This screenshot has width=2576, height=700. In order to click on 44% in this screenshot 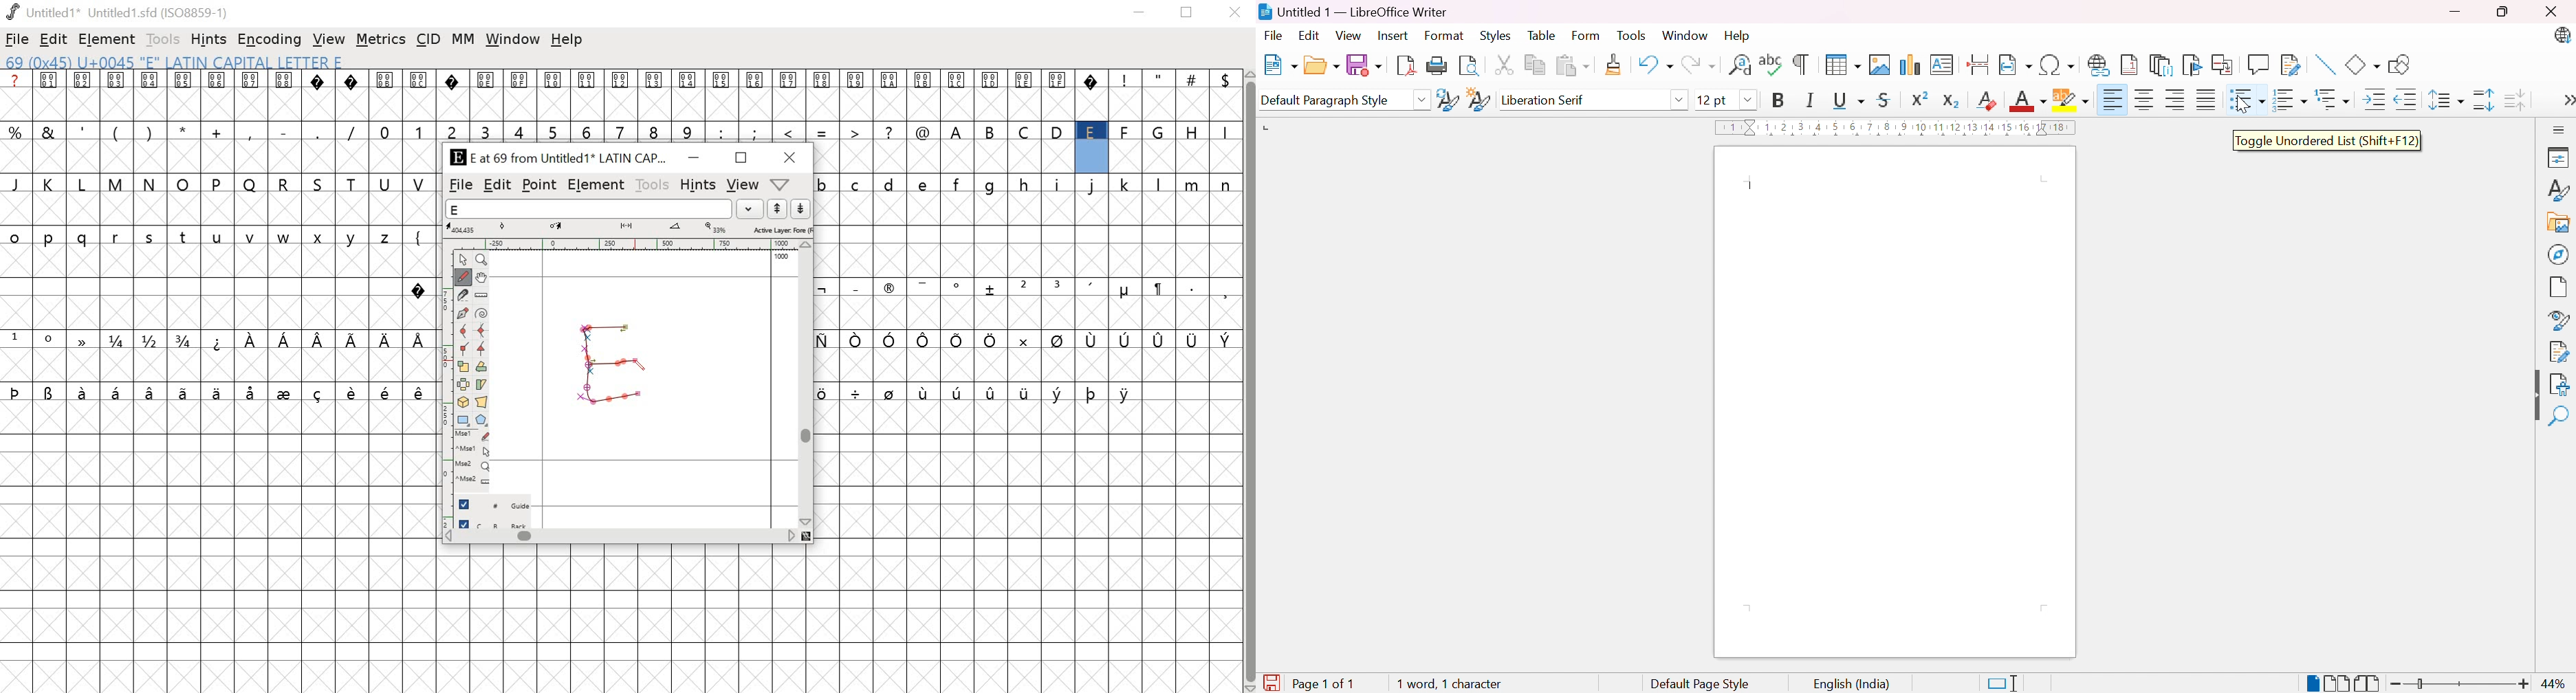, I will do `click(2557, 685)`.